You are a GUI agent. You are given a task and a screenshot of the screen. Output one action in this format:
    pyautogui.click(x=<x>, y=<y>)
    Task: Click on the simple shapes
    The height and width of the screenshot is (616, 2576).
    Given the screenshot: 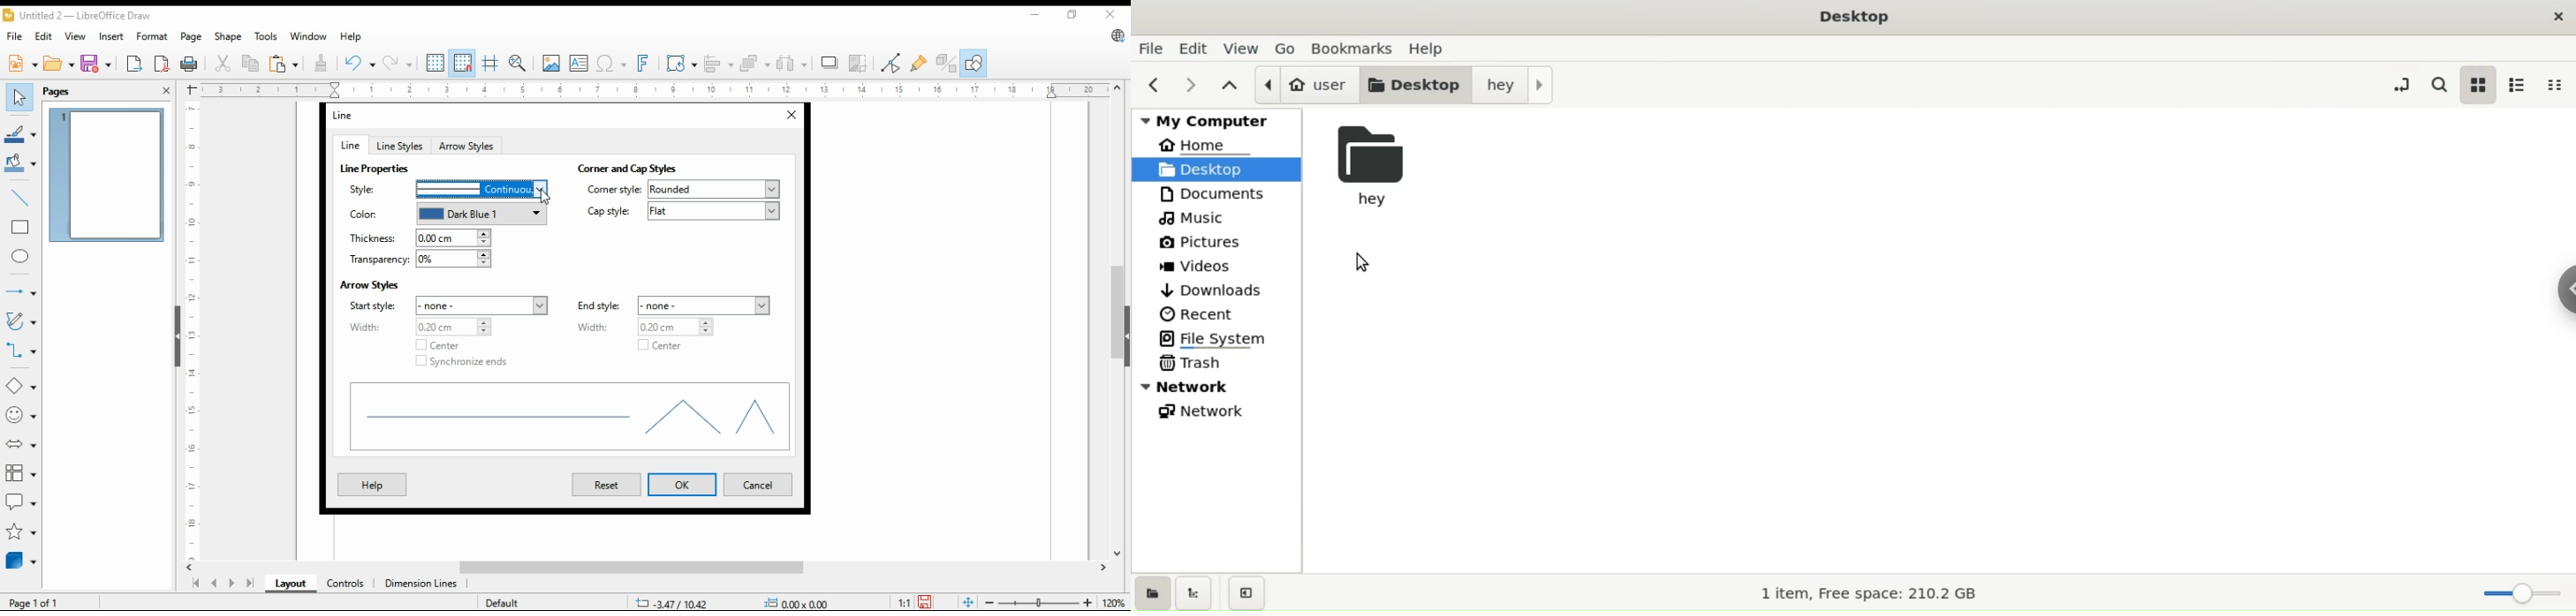 What is the action you would take?
    pyautogui.click(x=22, y=385)
    